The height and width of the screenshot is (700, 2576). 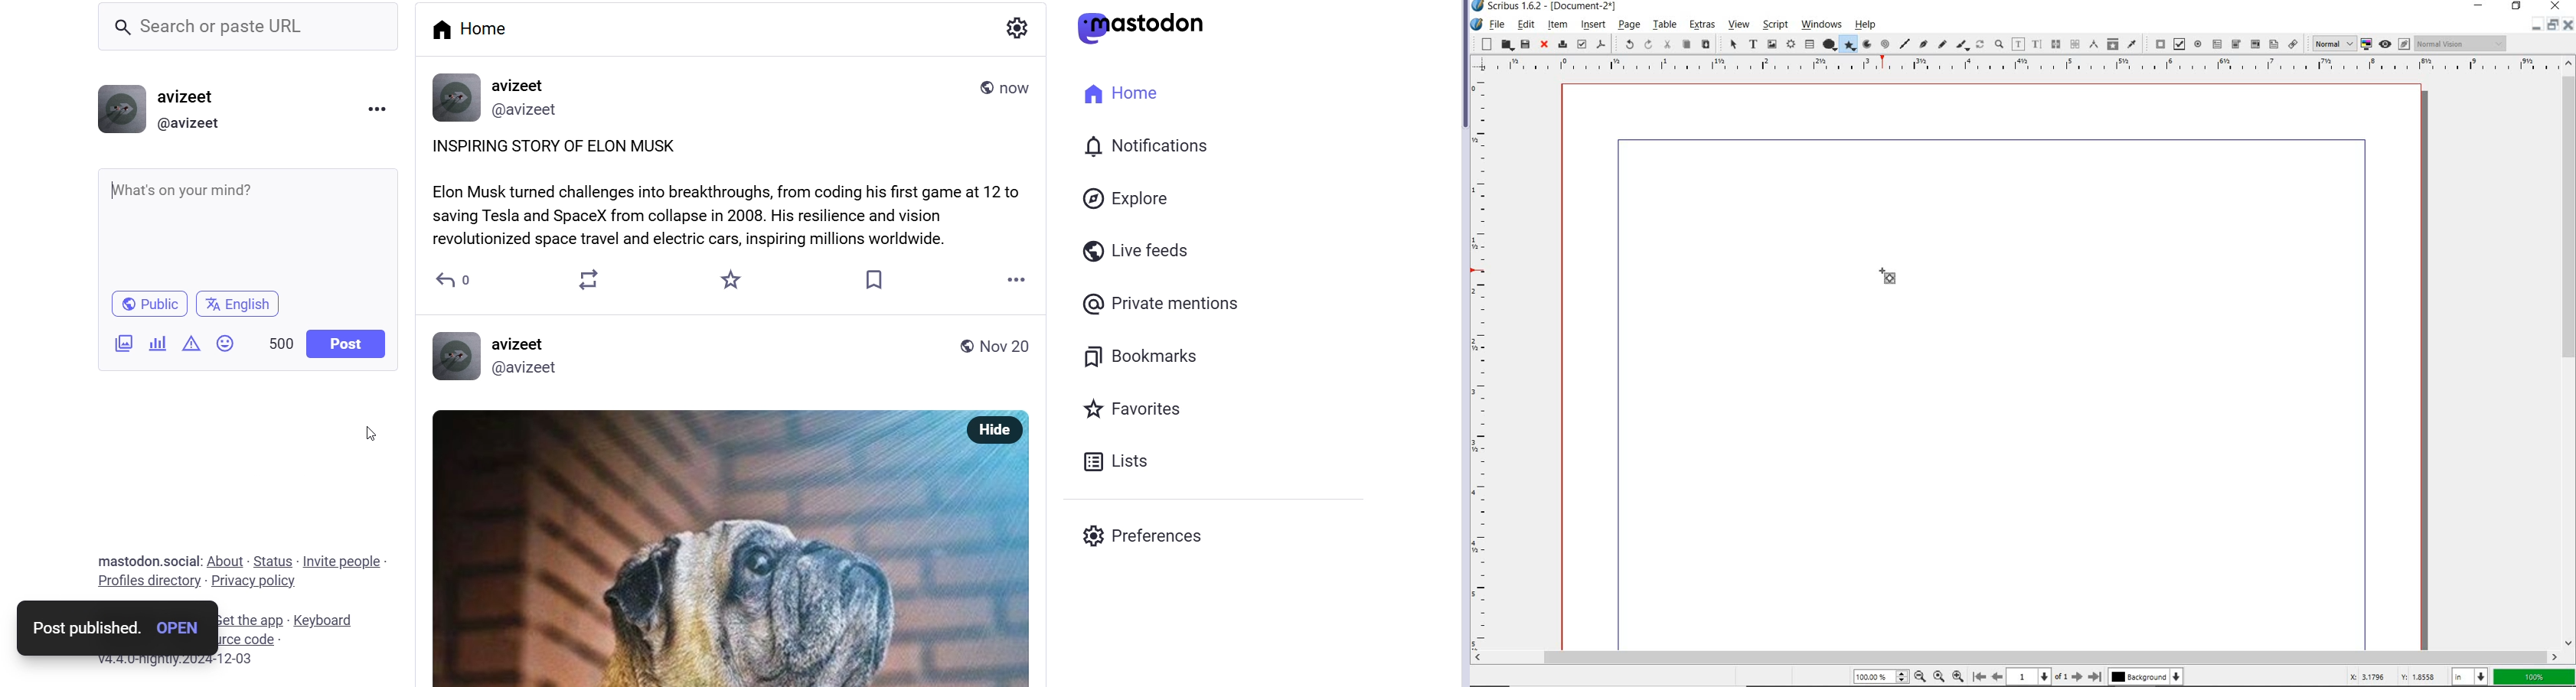 What do you see at coordinates (122, 106) in the screenshot?
I see `profile picture` at bounding box center [122, 106].